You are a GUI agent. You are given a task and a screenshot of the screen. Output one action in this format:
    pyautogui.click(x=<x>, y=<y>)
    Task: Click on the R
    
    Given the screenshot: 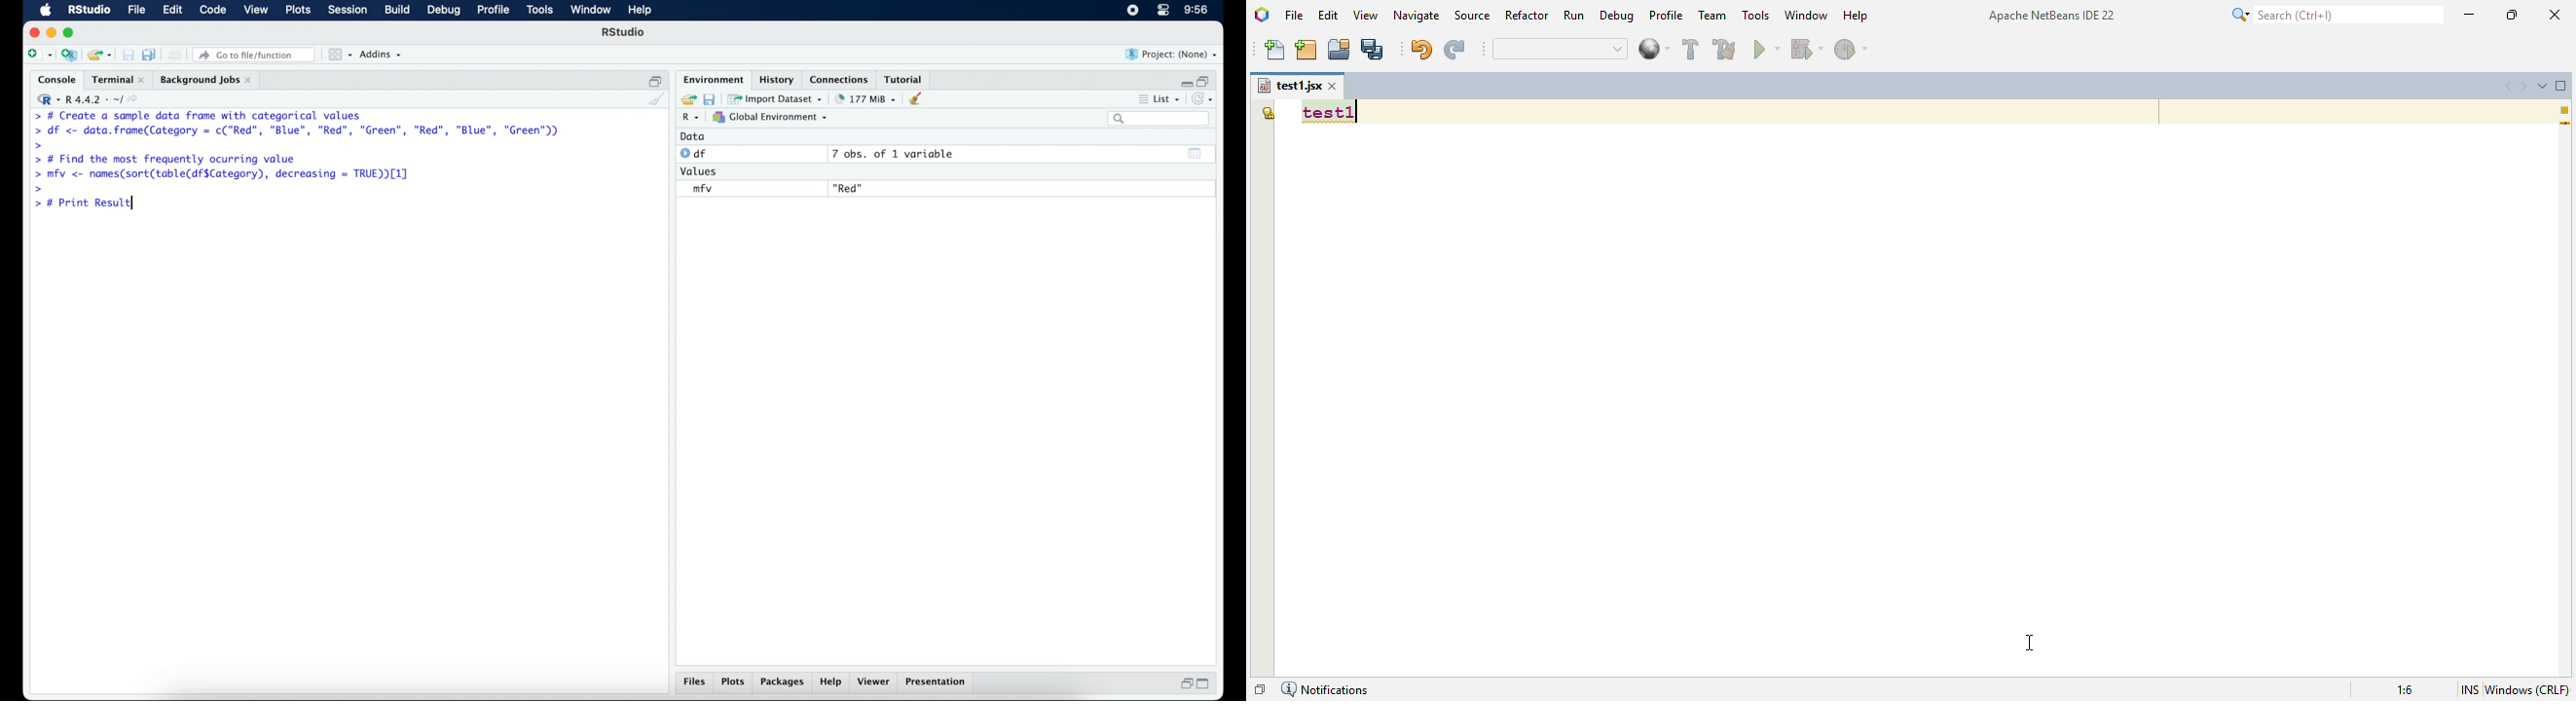 What is the action you would take?
    pyautogui.click(x=693, y=118)
    